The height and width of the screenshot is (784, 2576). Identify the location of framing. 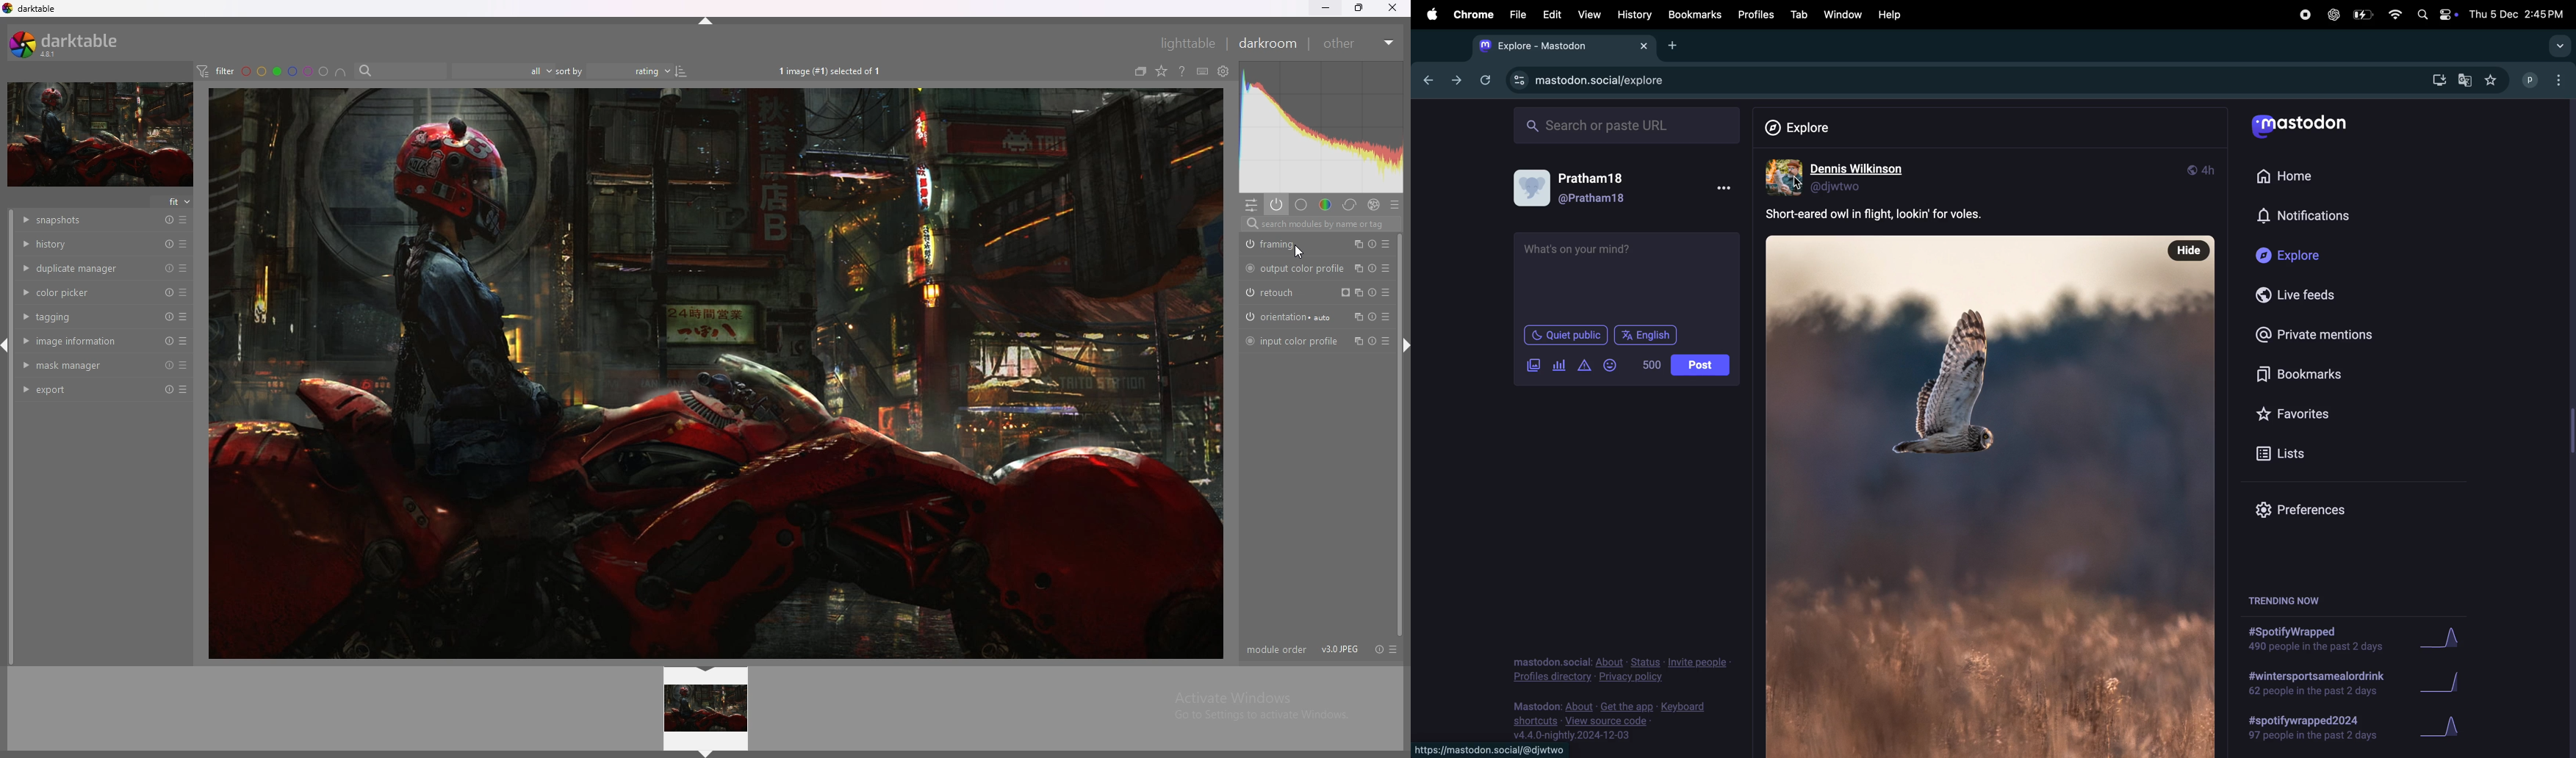
(1292, 244).